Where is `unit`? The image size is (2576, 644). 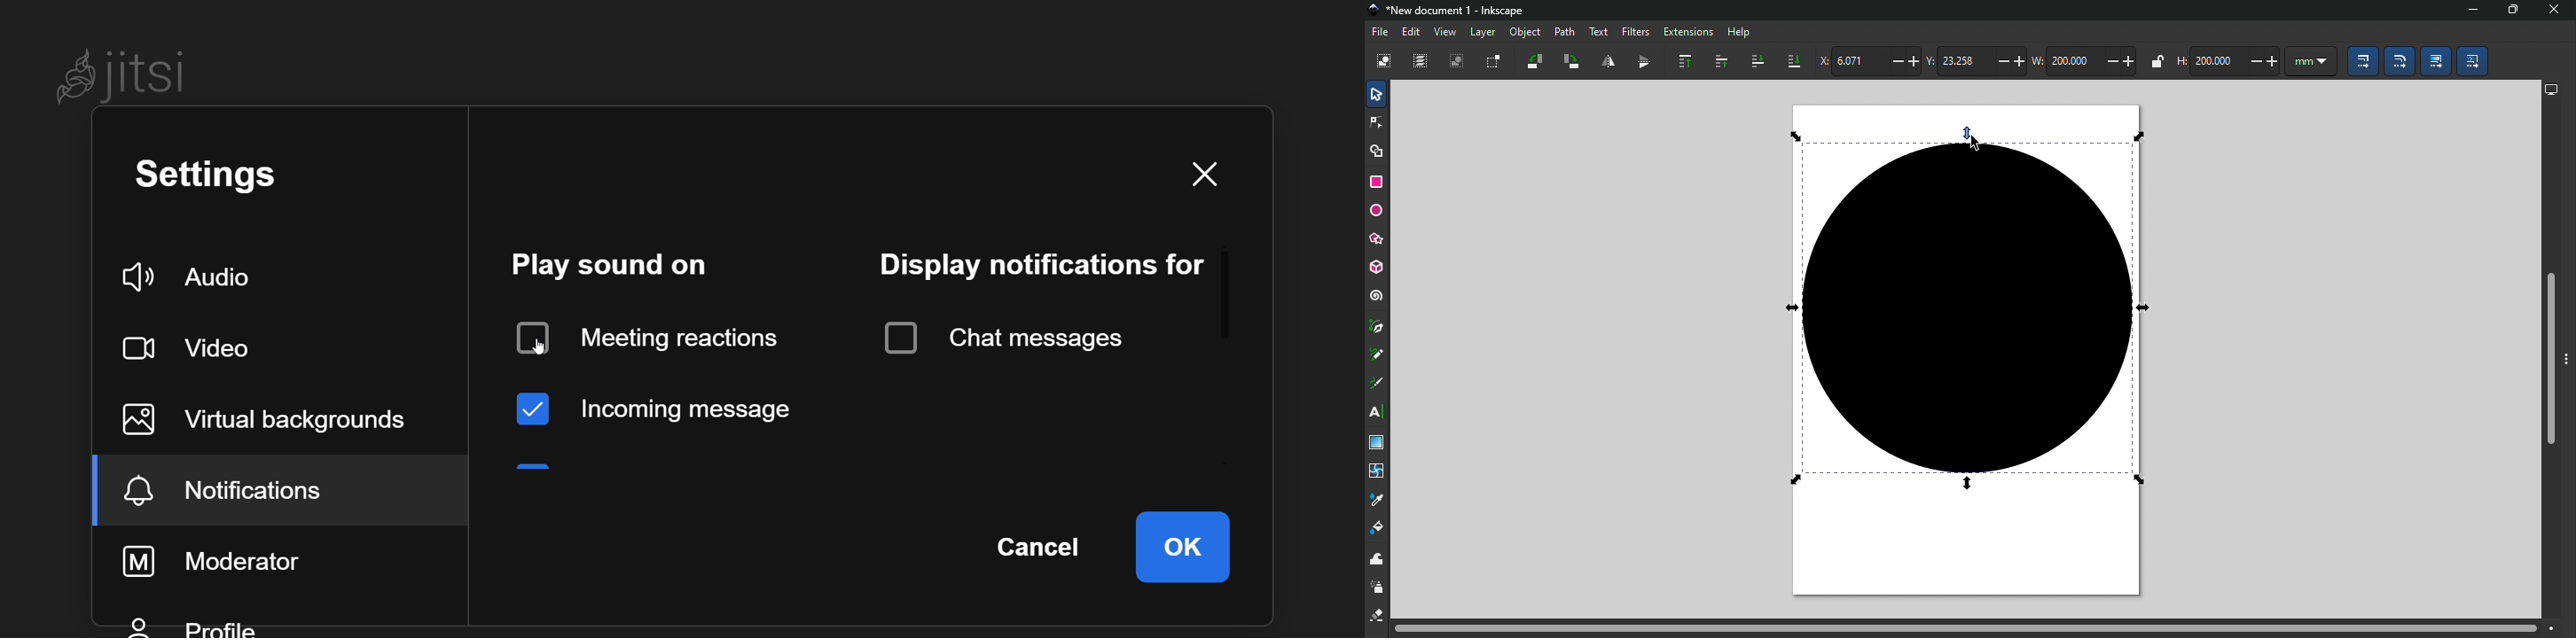
unit is located at coordinates (2309, 60).